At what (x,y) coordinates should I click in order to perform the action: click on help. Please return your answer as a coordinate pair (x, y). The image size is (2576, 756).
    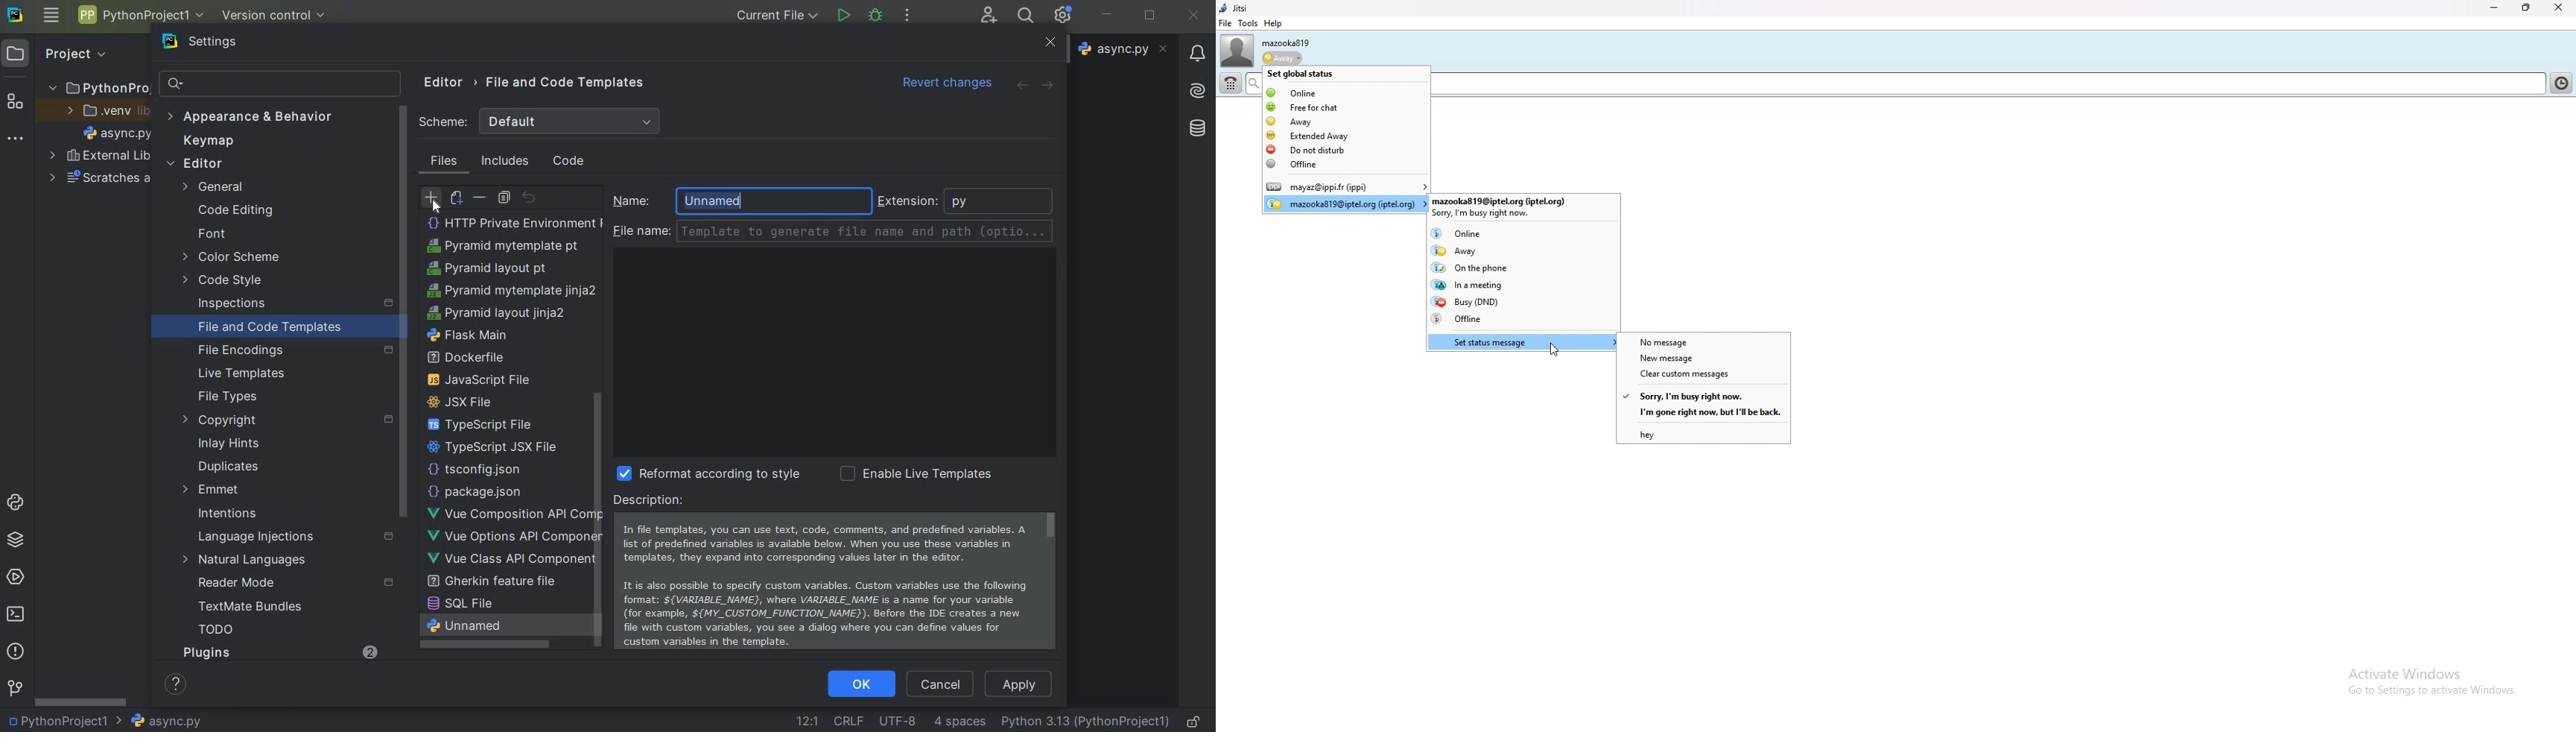
    Looking at the image, I should click on (1272, 23).